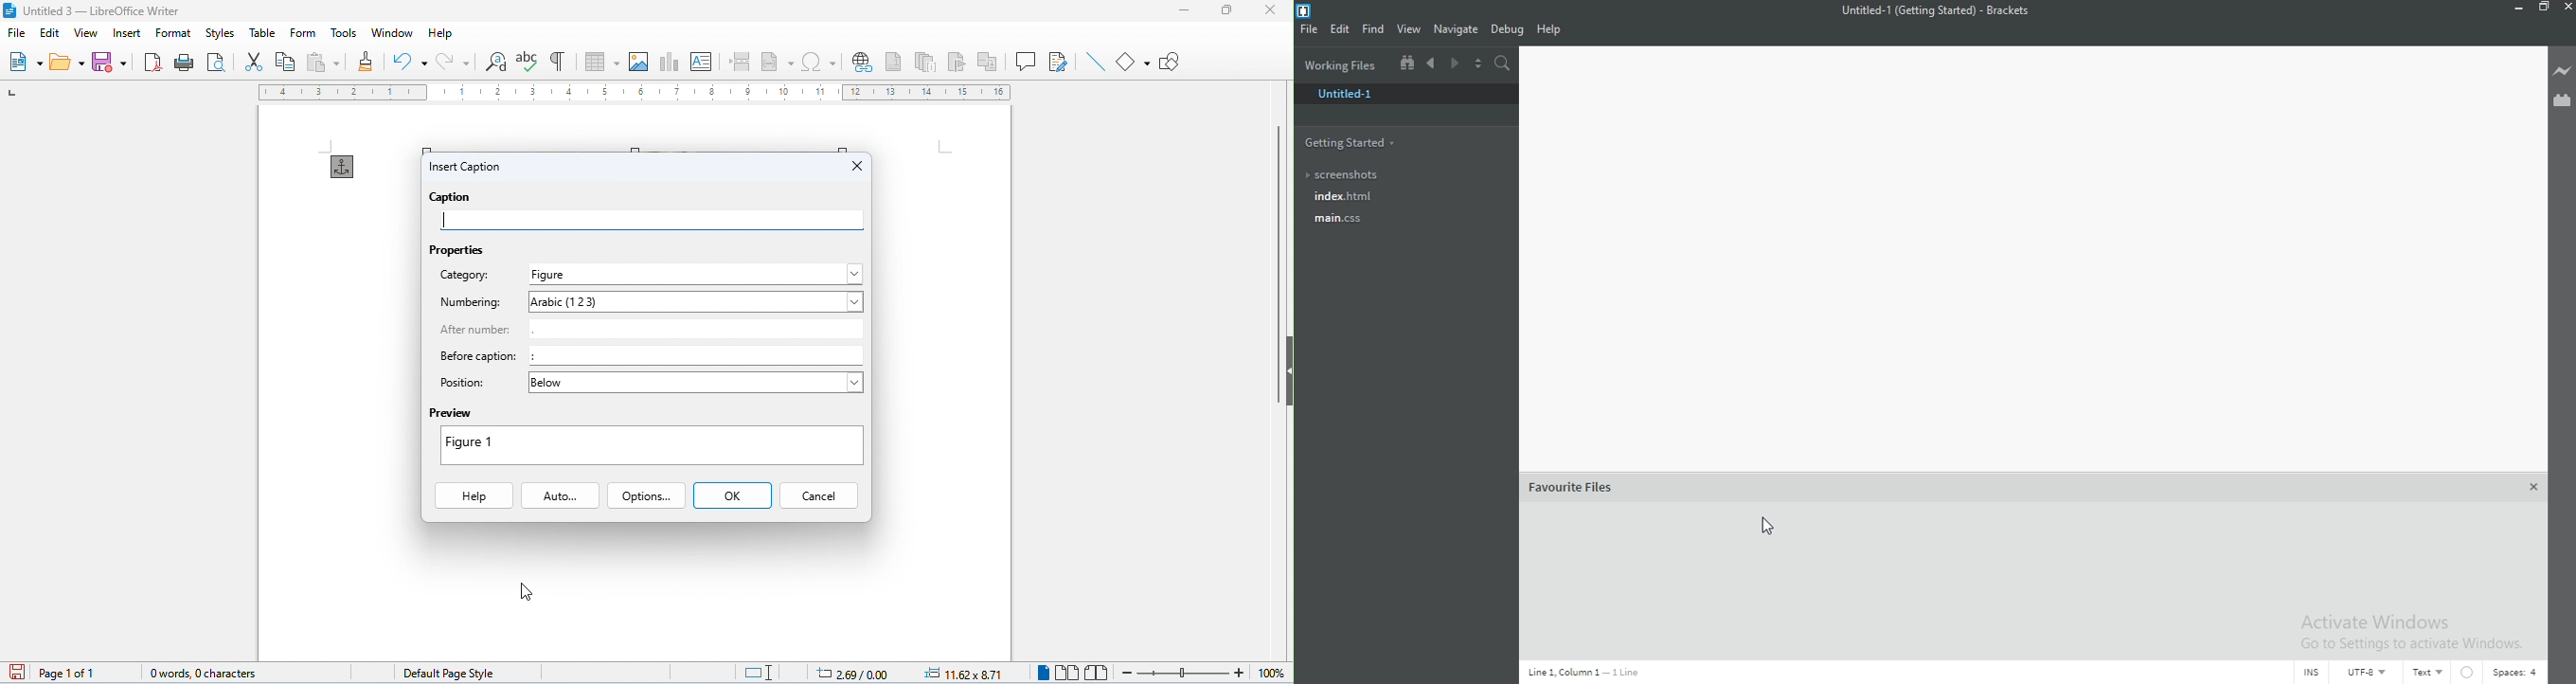  I want to click on Working files, so click(1342, 65).